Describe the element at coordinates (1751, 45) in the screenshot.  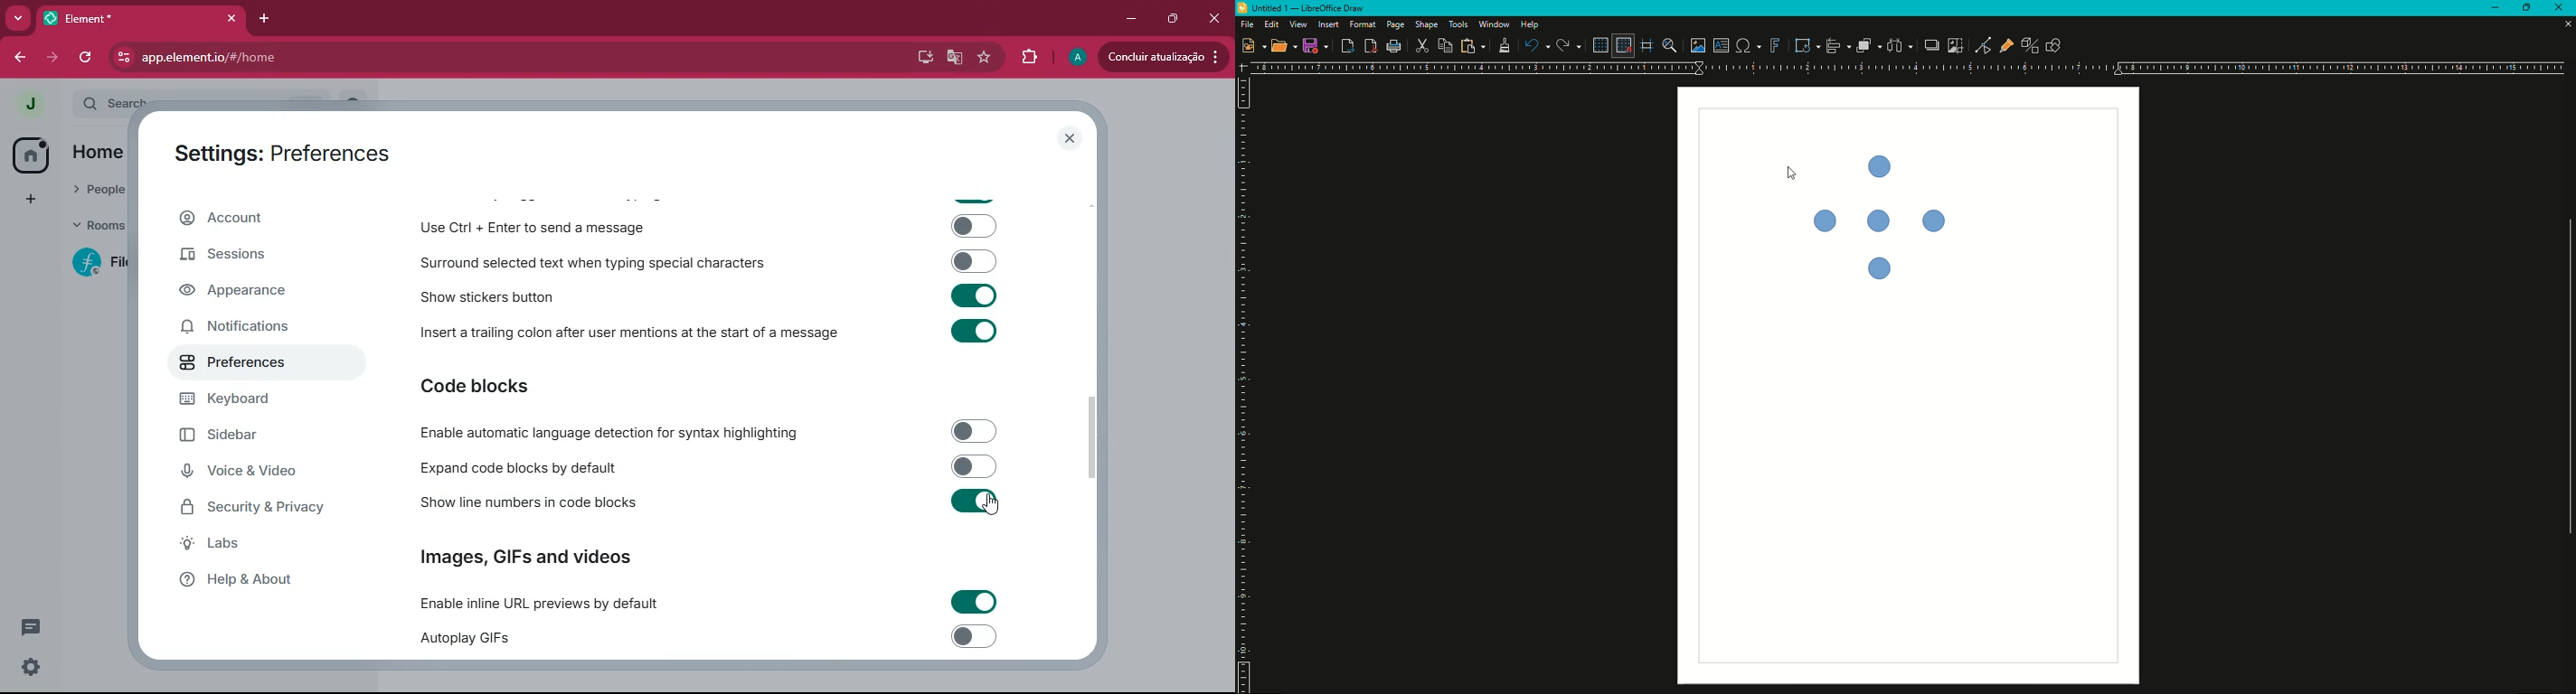
I see `Insert Special Characters` at that location.